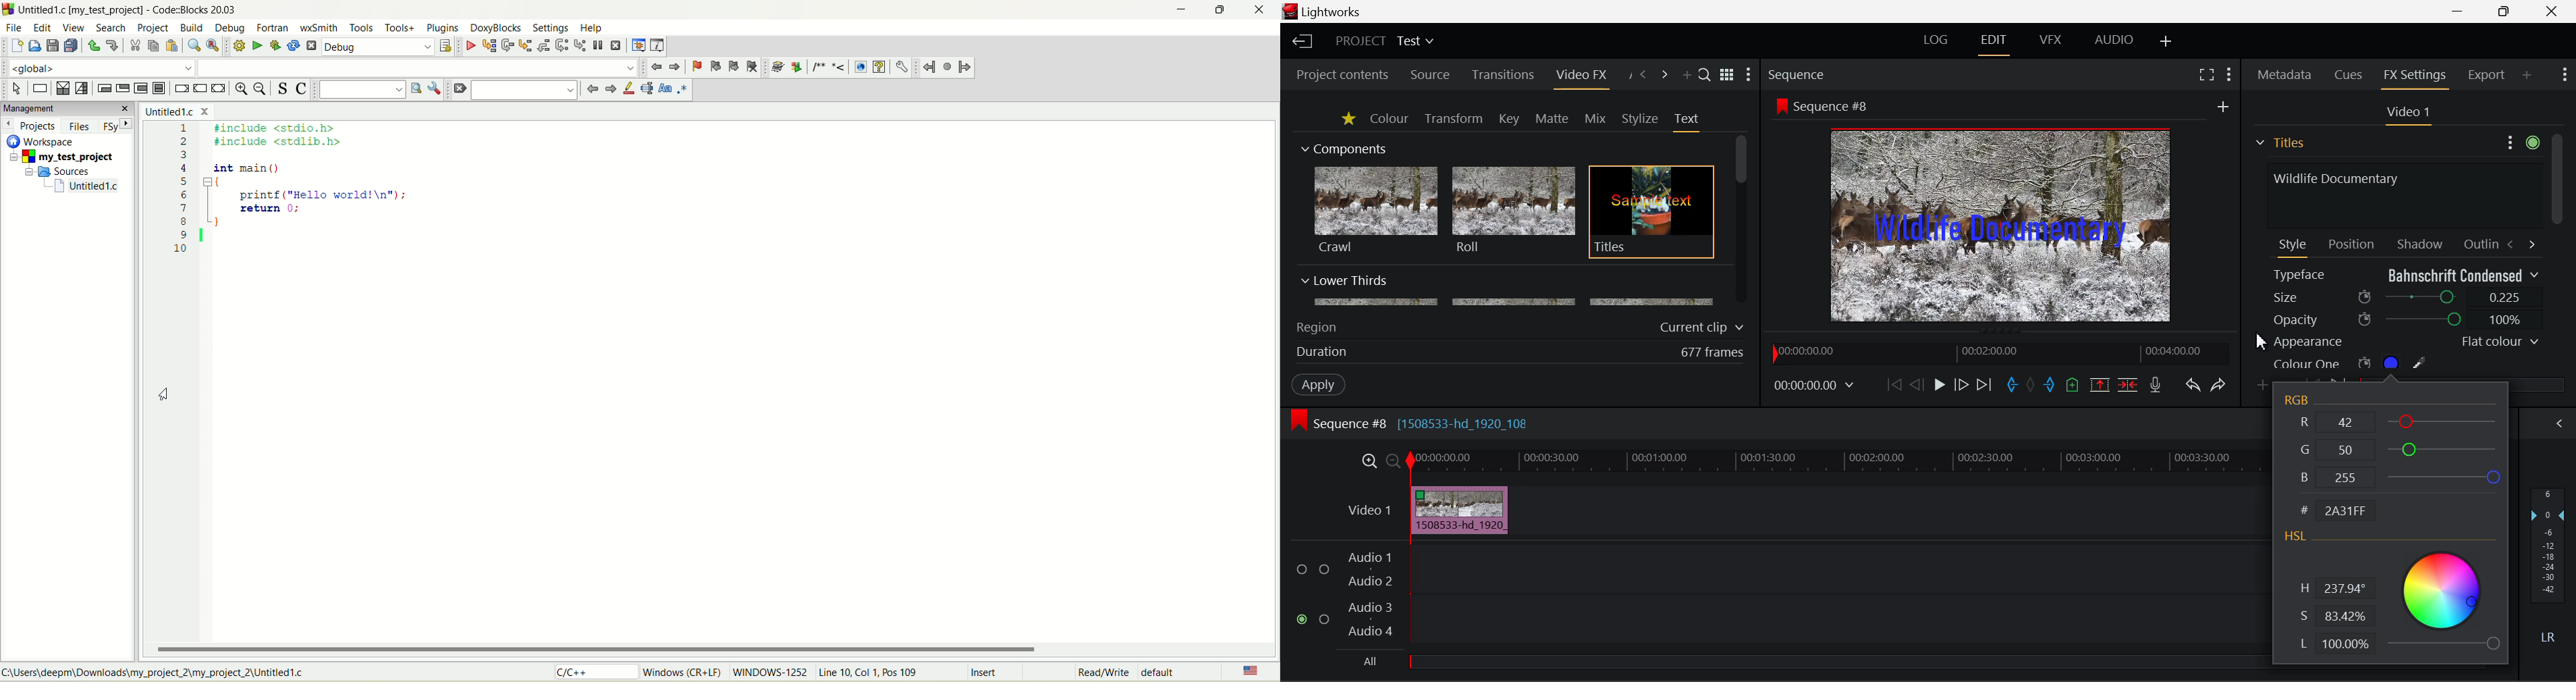 This screenshot has height=700, width=2576. What do you see at coordinates (239, 46) in the screenshot?
I see `build` at bounding box center [239, 46].